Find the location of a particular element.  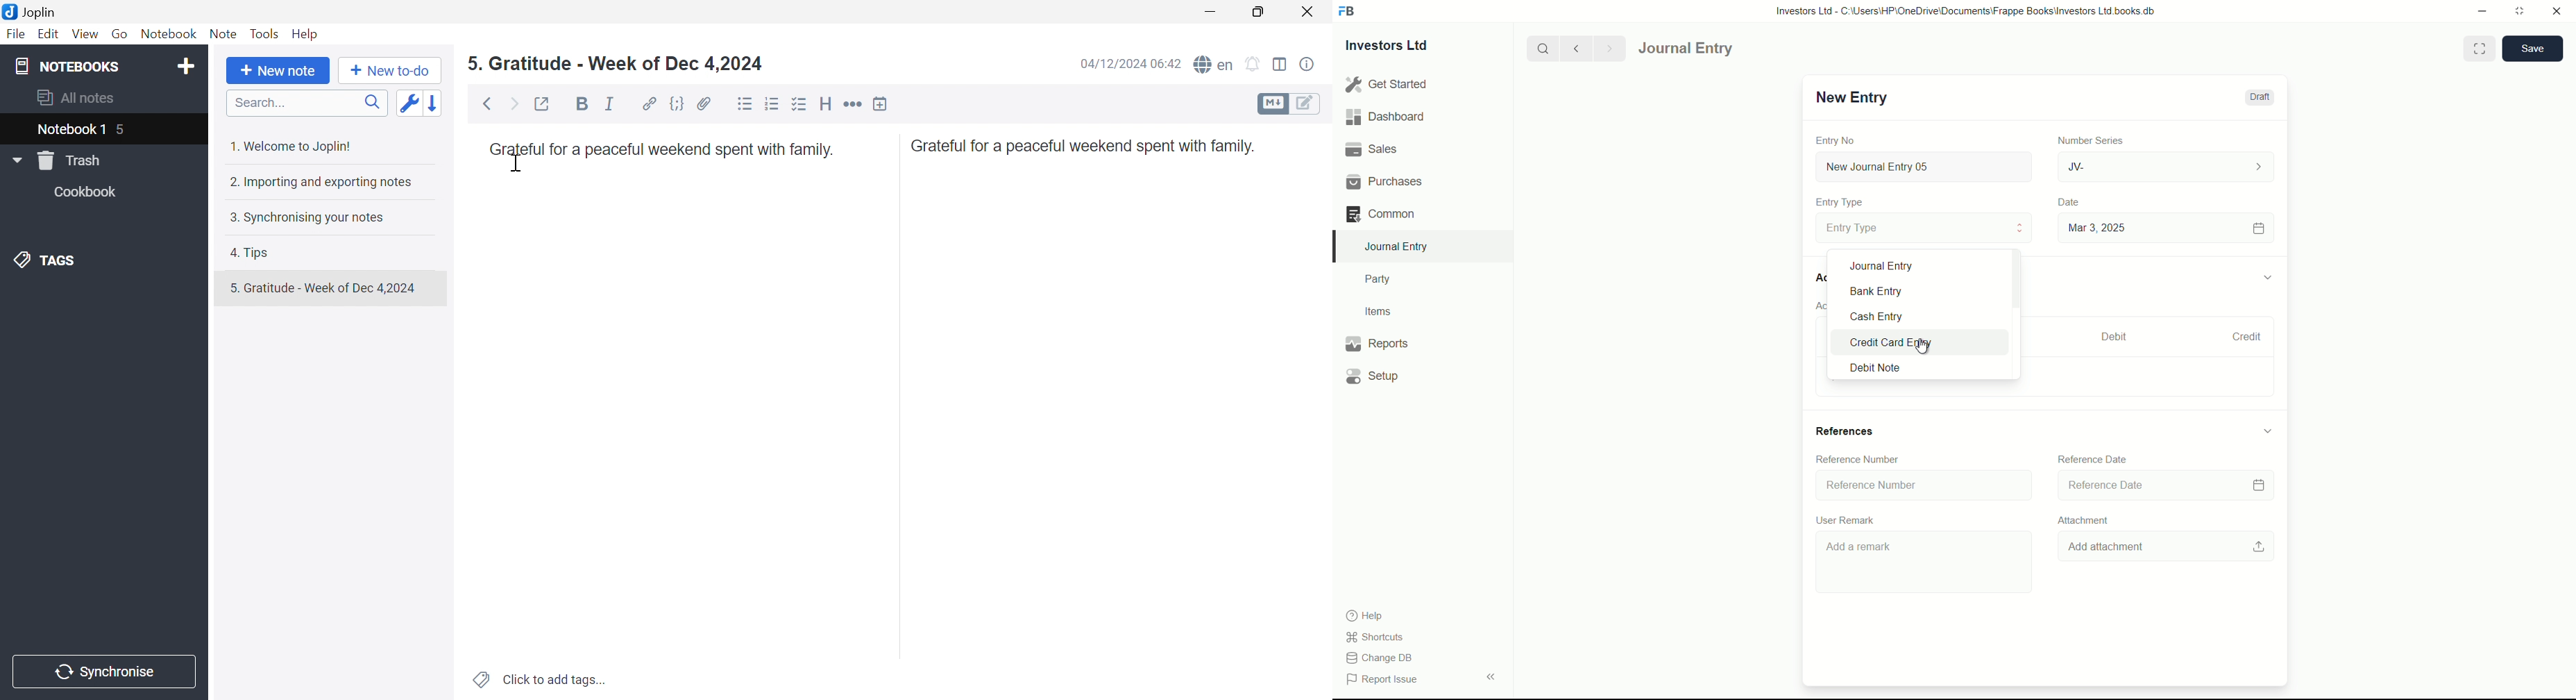

Synchronise is located at coordinates (103, 672).